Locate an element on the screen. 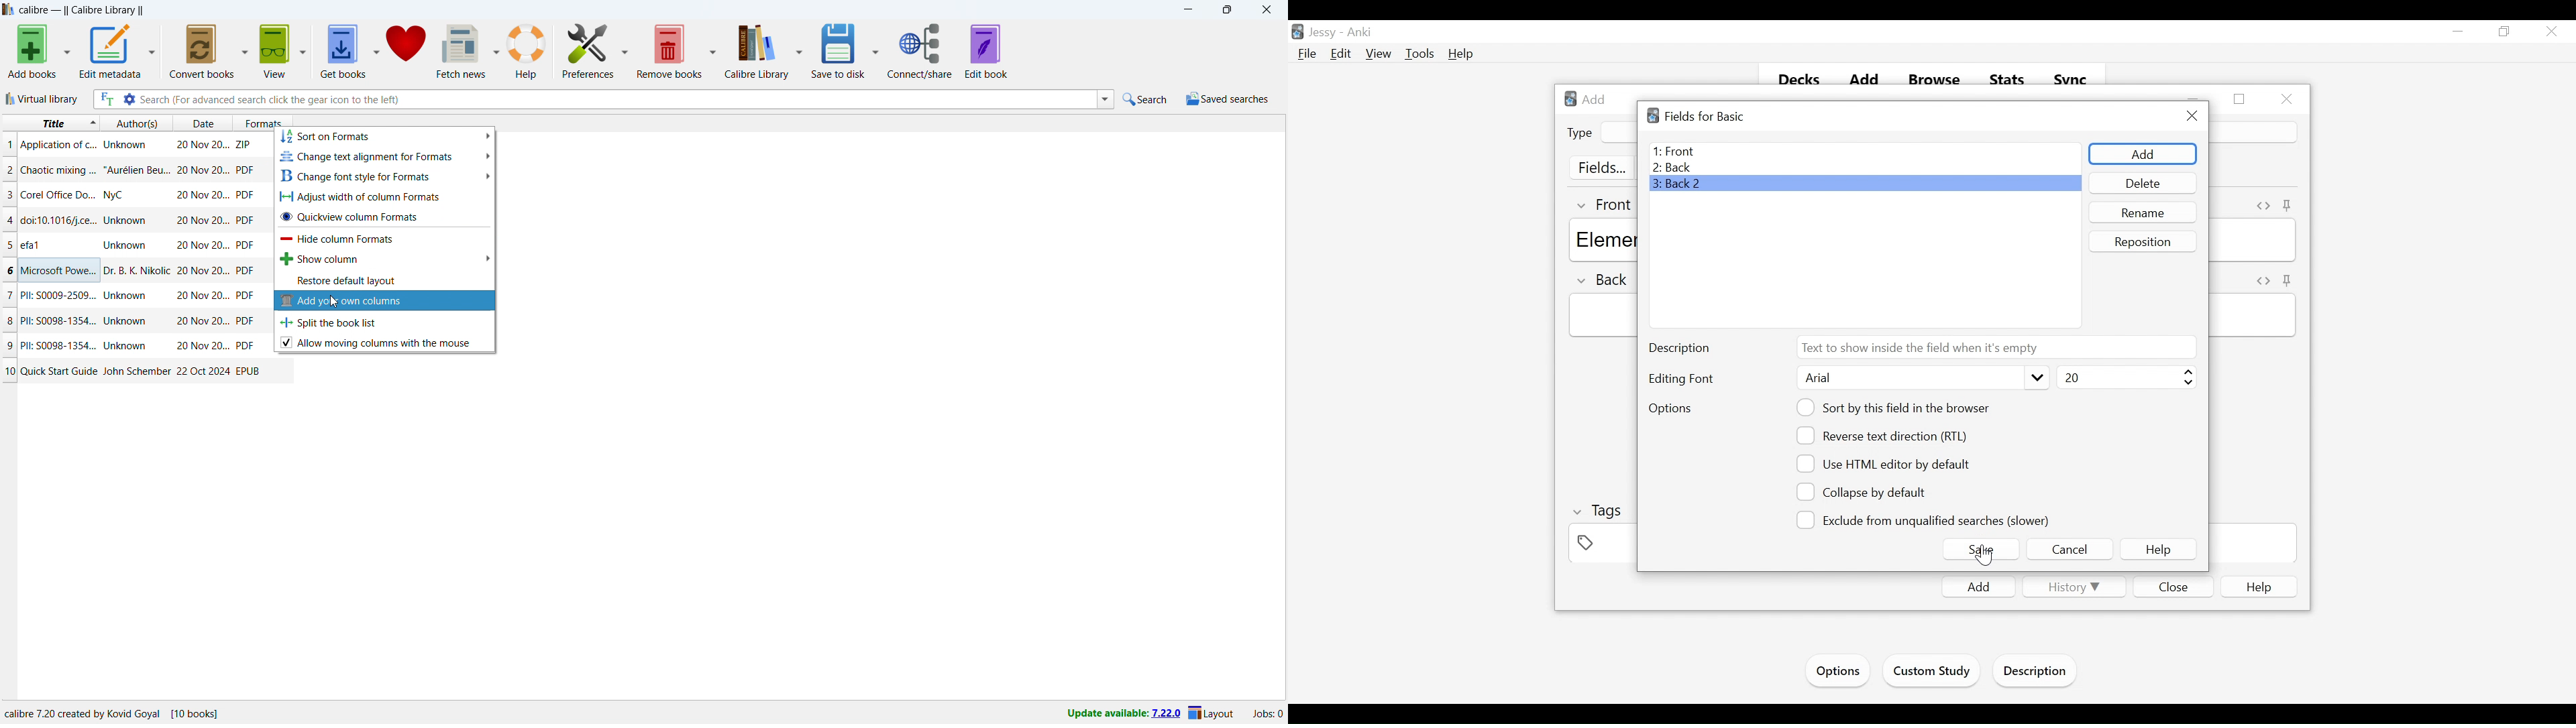 The width and height of the screenshot is (2576, 728). virtual library is located at coordinates (42, 99).